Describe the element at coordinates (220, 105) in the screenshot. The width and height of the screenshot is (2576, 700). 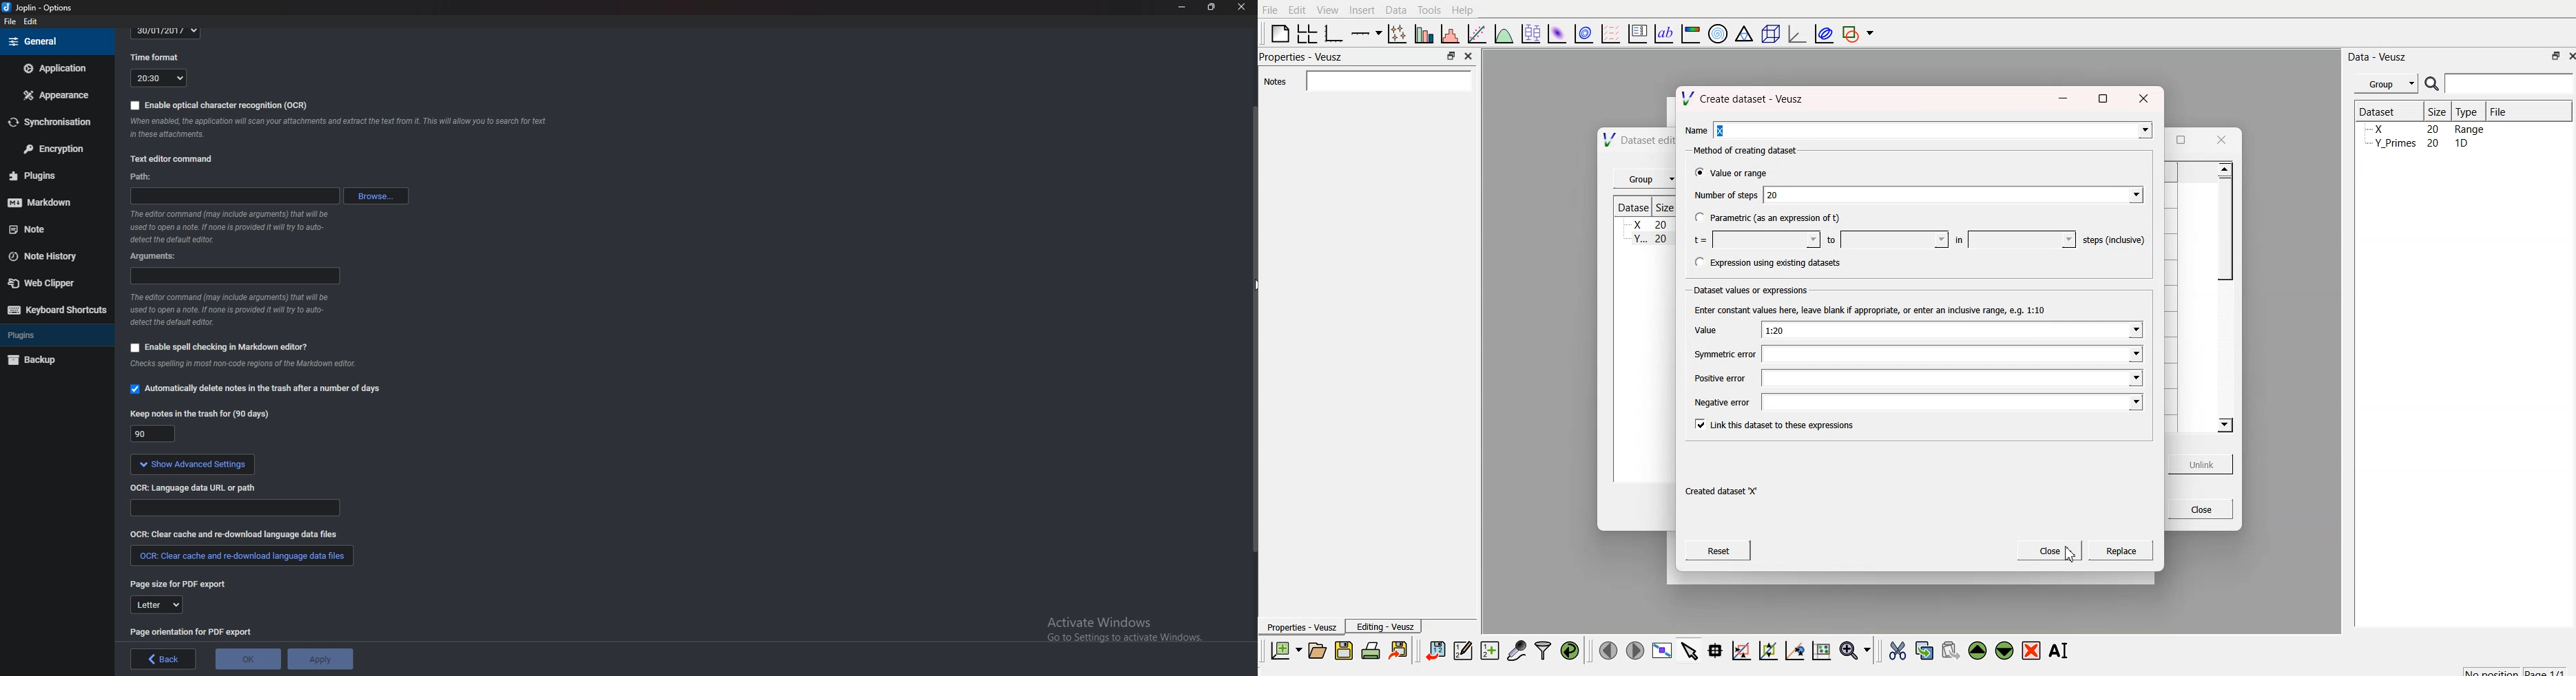
I see `Enable O C R` at that location.